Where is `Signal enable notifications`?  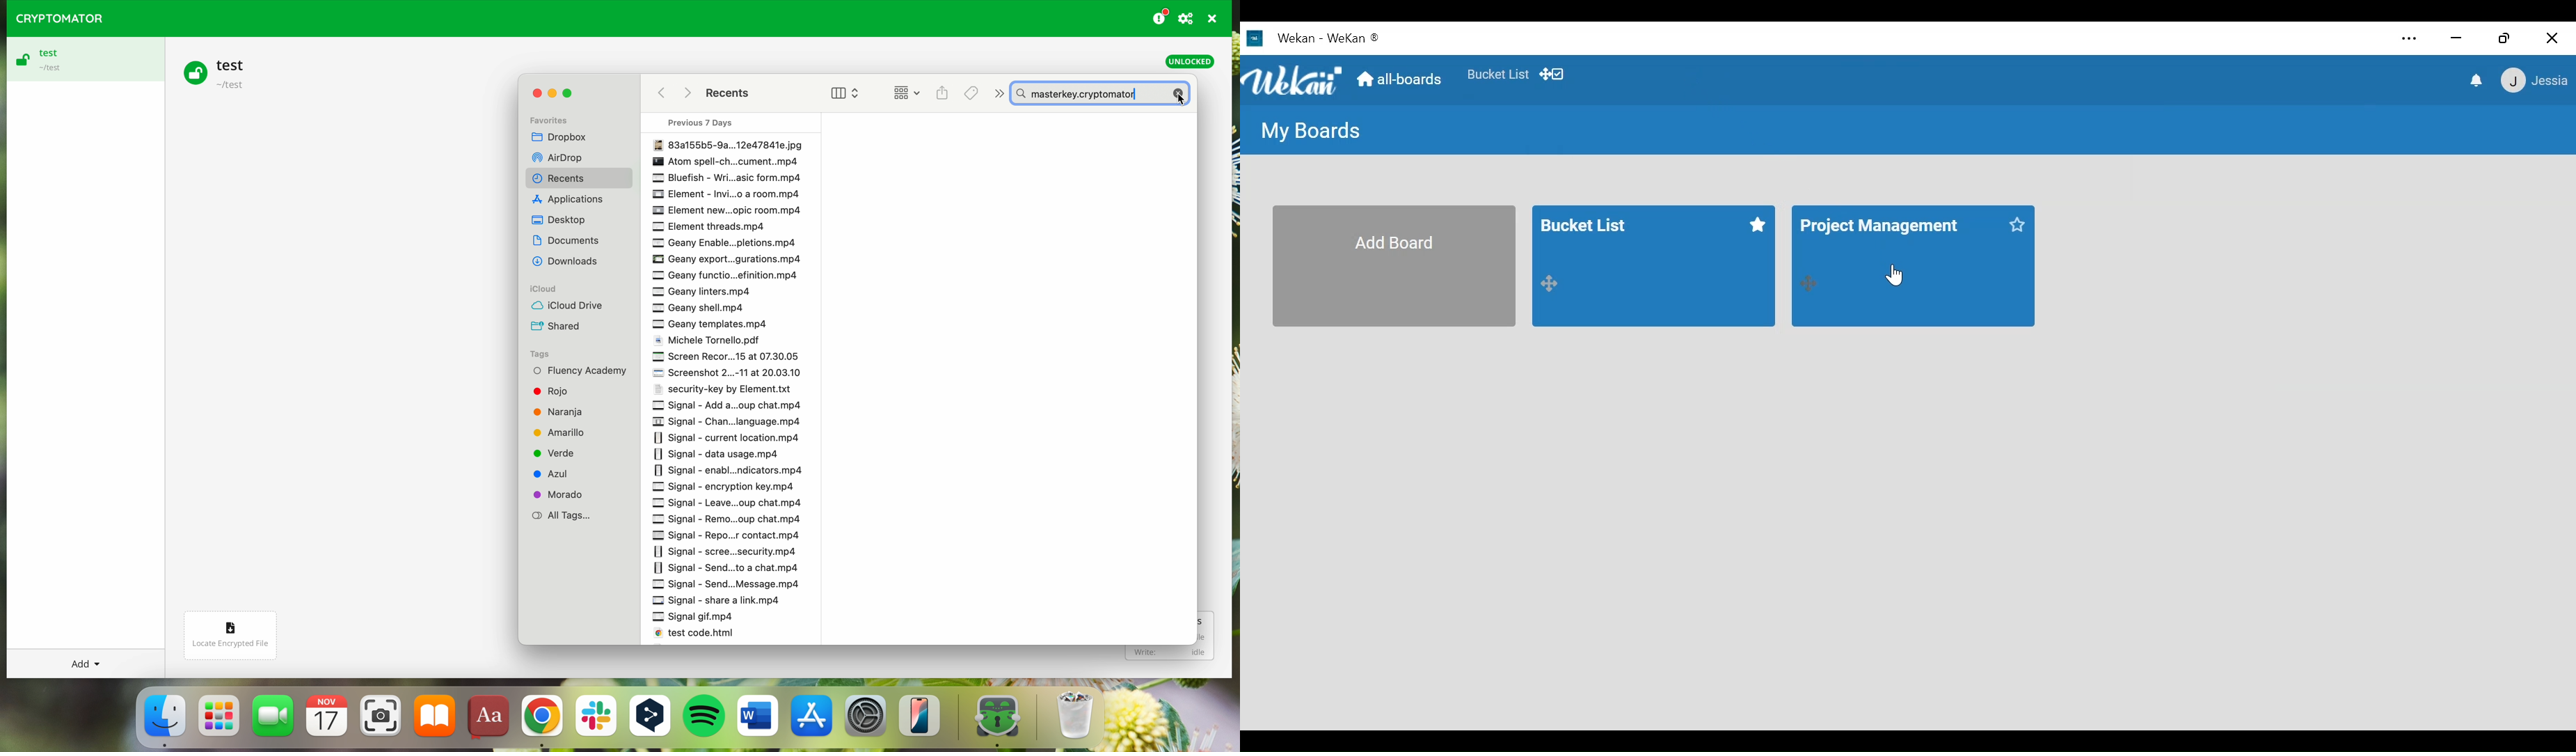 Signal enable notifications is located at coordinates (729, 469).